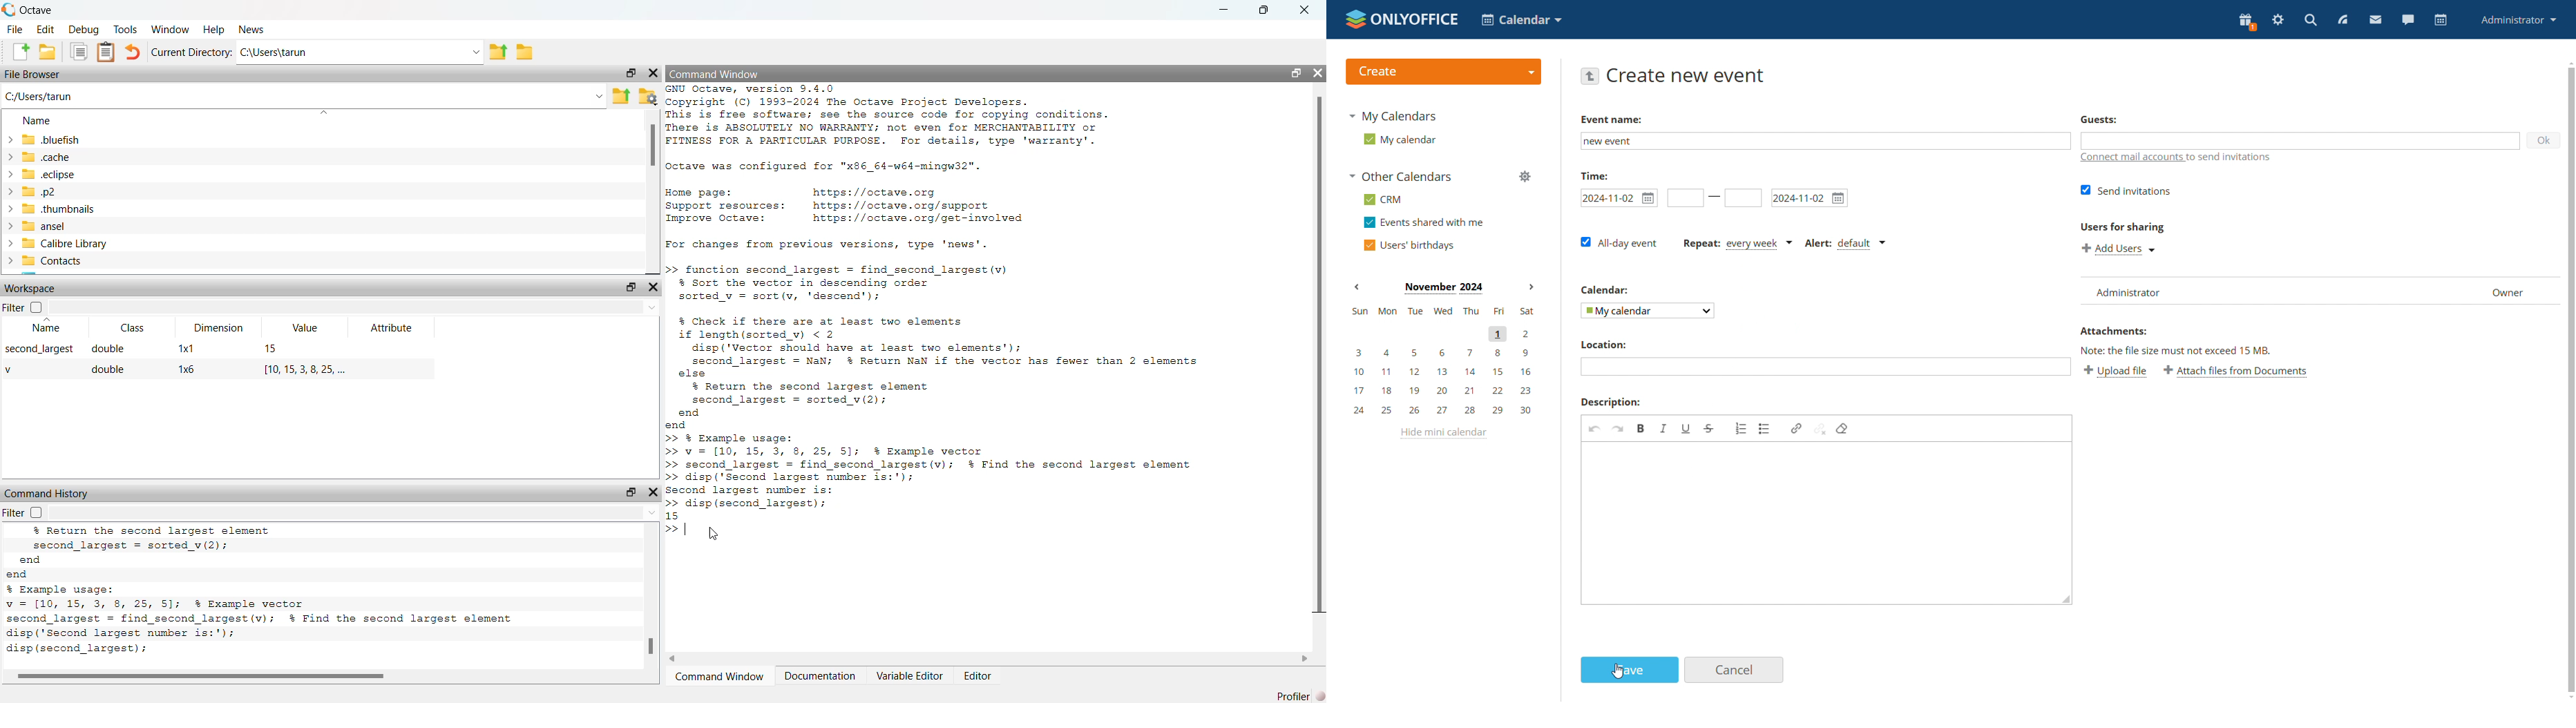 The width and height of the screenshot is (2576, 728). What do you see at coordinates (191, 52) in the screenshot?
I see `current directory` at bounding box center [191, 52].